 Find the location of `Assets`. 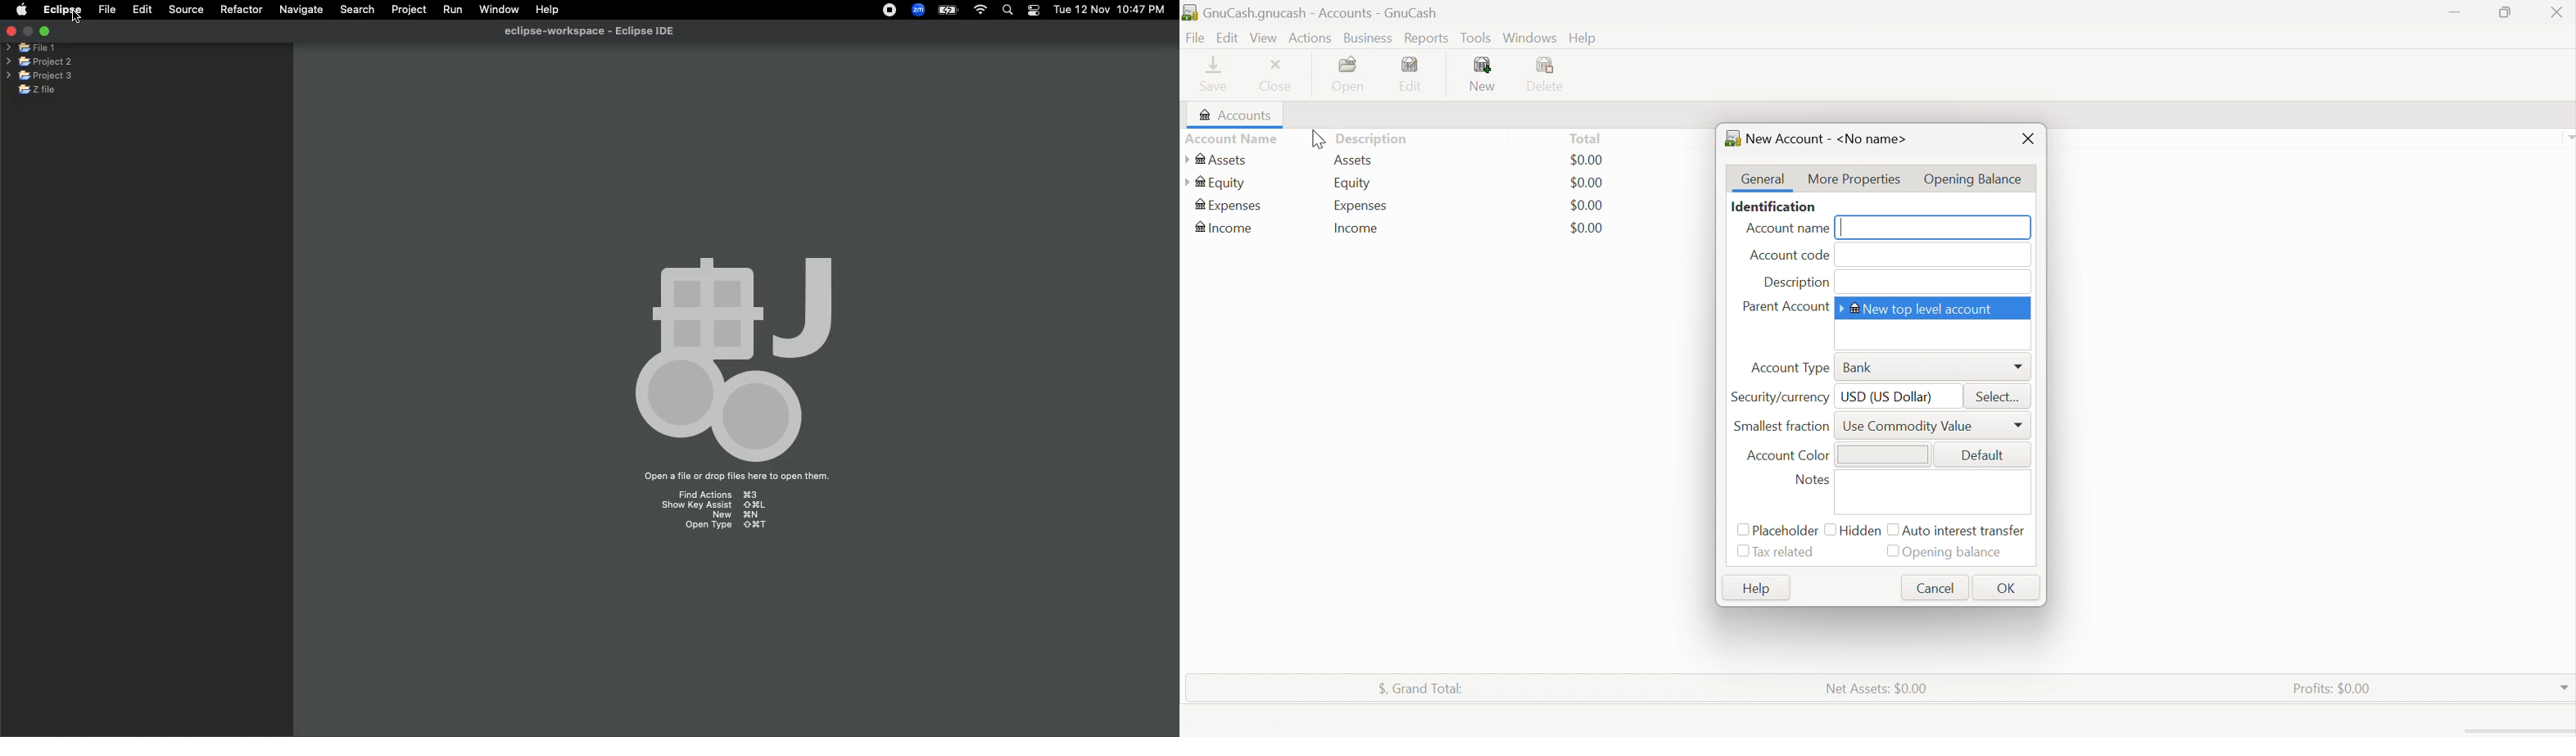

Assets is located at coordinates (1216, 160).